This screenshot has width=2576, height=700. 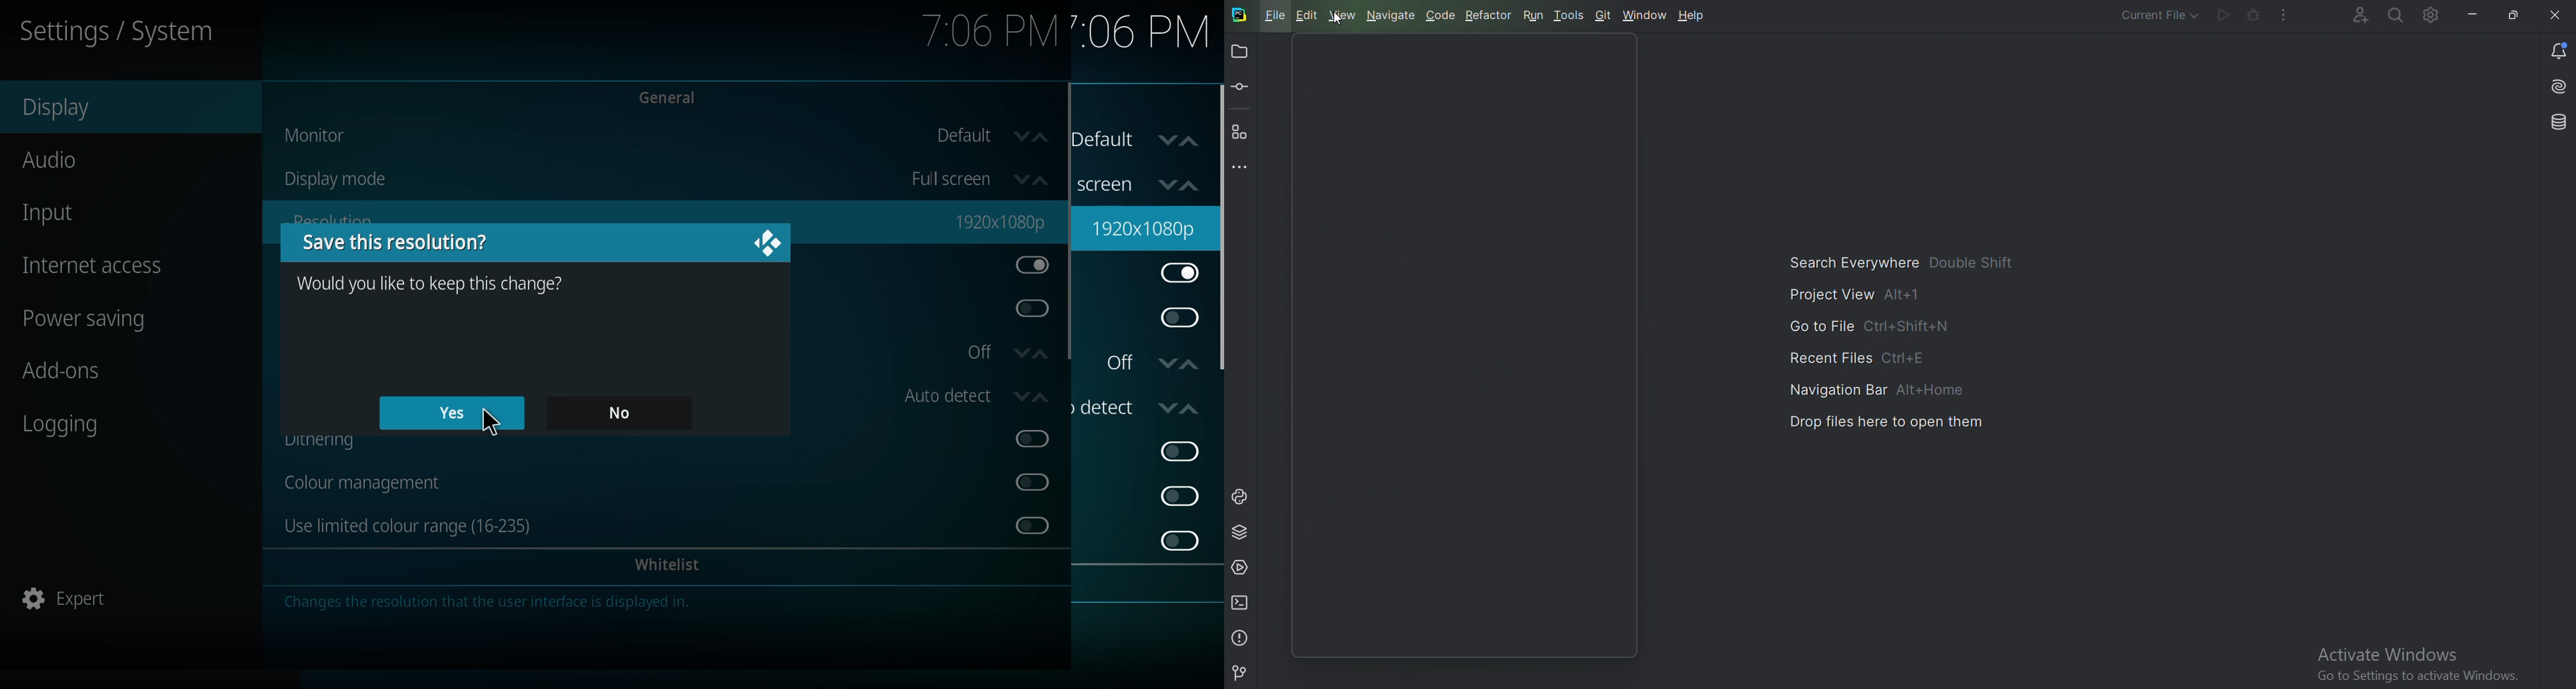 I want to click on 1920*1080p, so click(x=1146, y=227).